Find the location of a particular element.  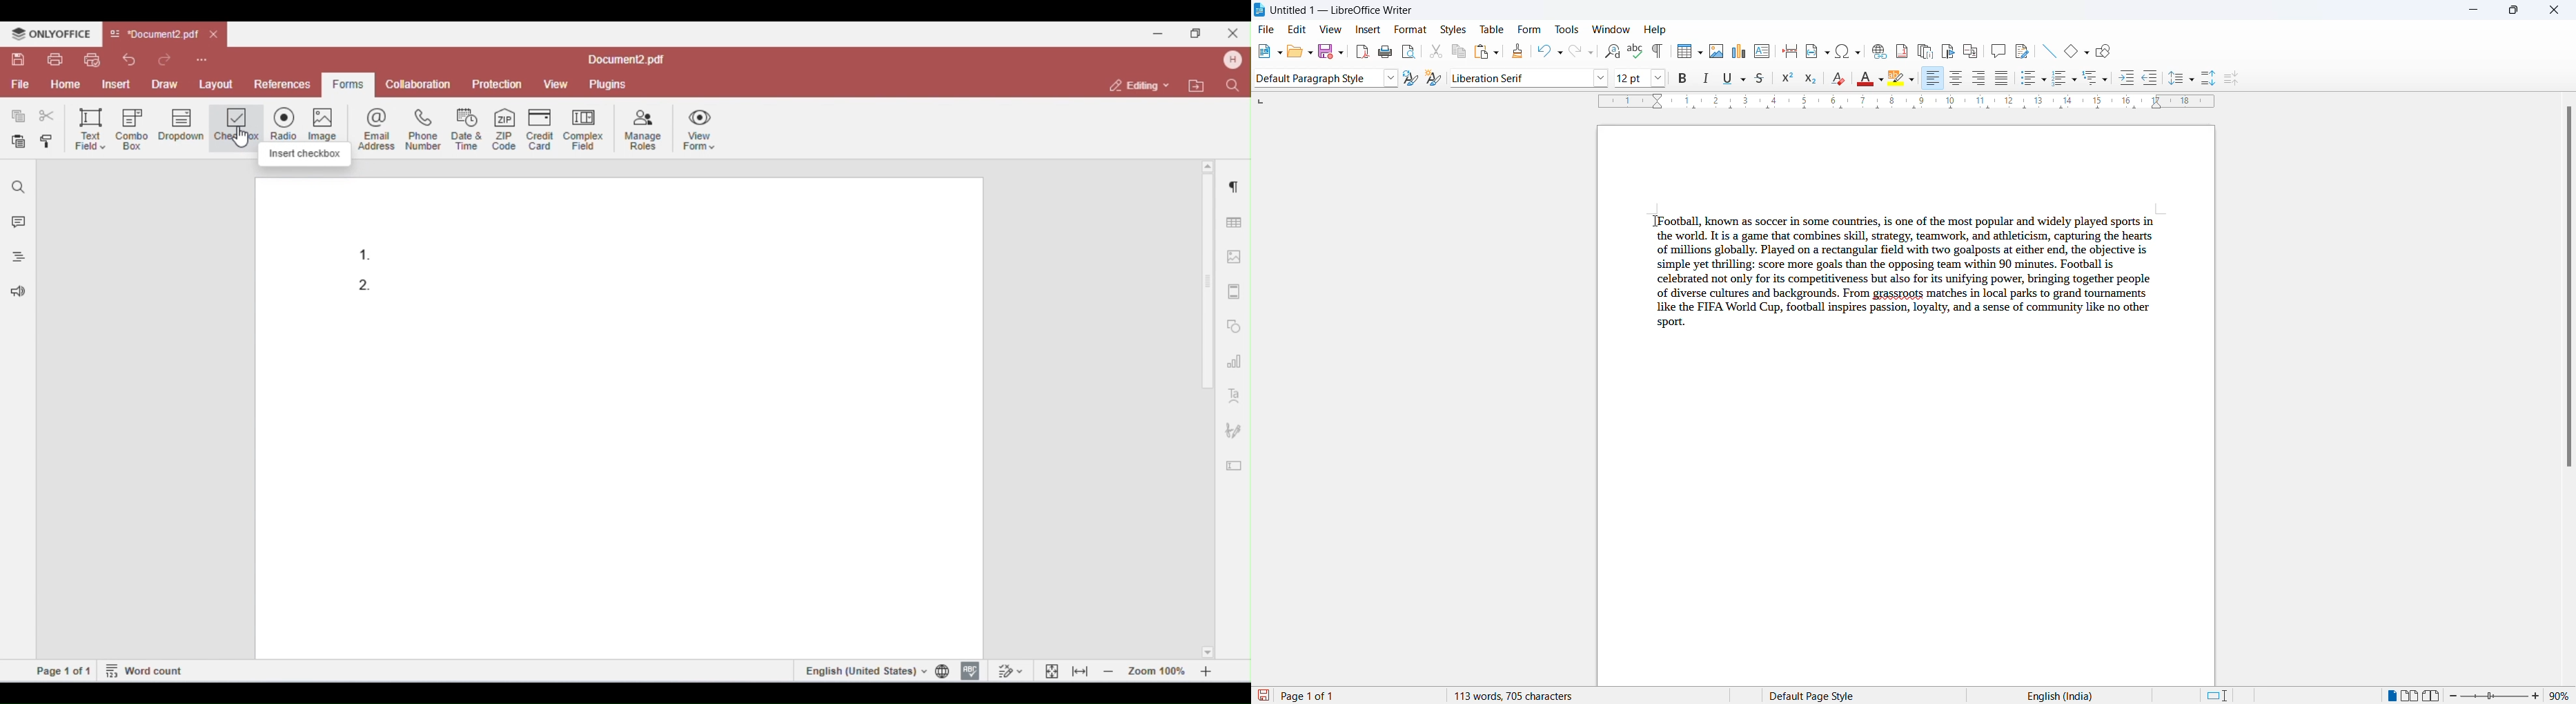

toggle ordered list  is located at coordinates (2076, 80).